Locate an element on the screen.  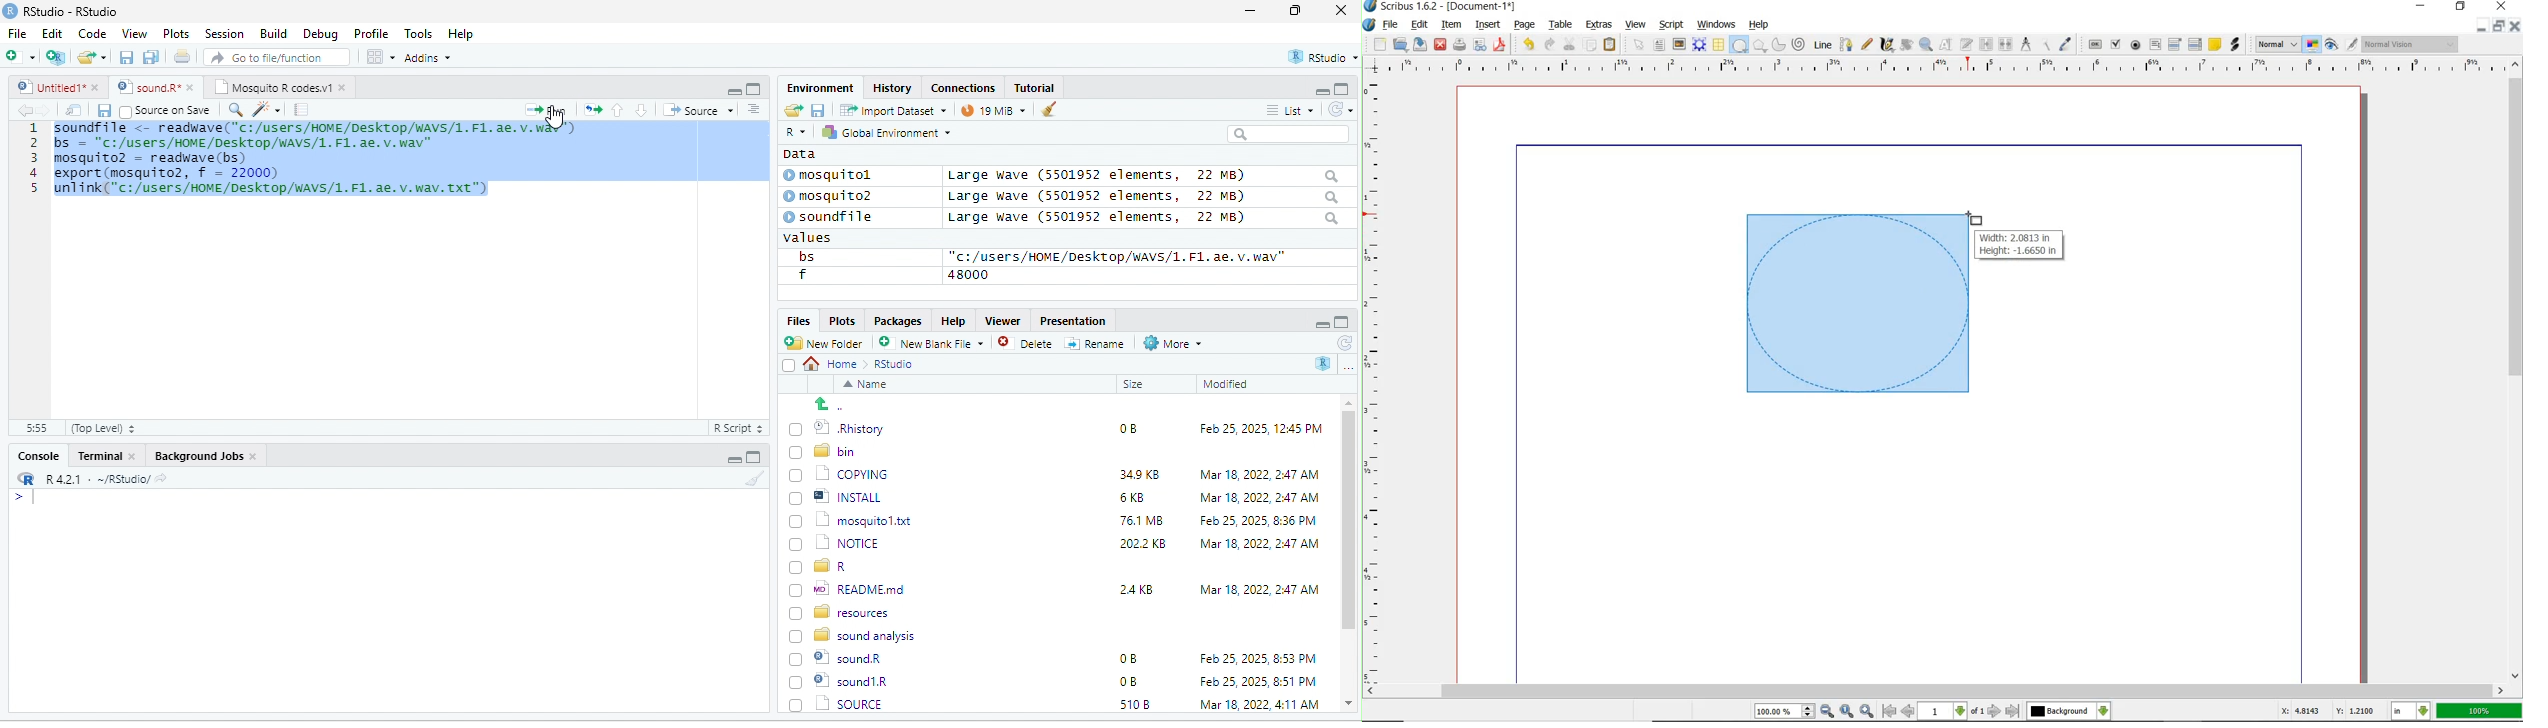
© soundfile is located at coordinates (837, 216).